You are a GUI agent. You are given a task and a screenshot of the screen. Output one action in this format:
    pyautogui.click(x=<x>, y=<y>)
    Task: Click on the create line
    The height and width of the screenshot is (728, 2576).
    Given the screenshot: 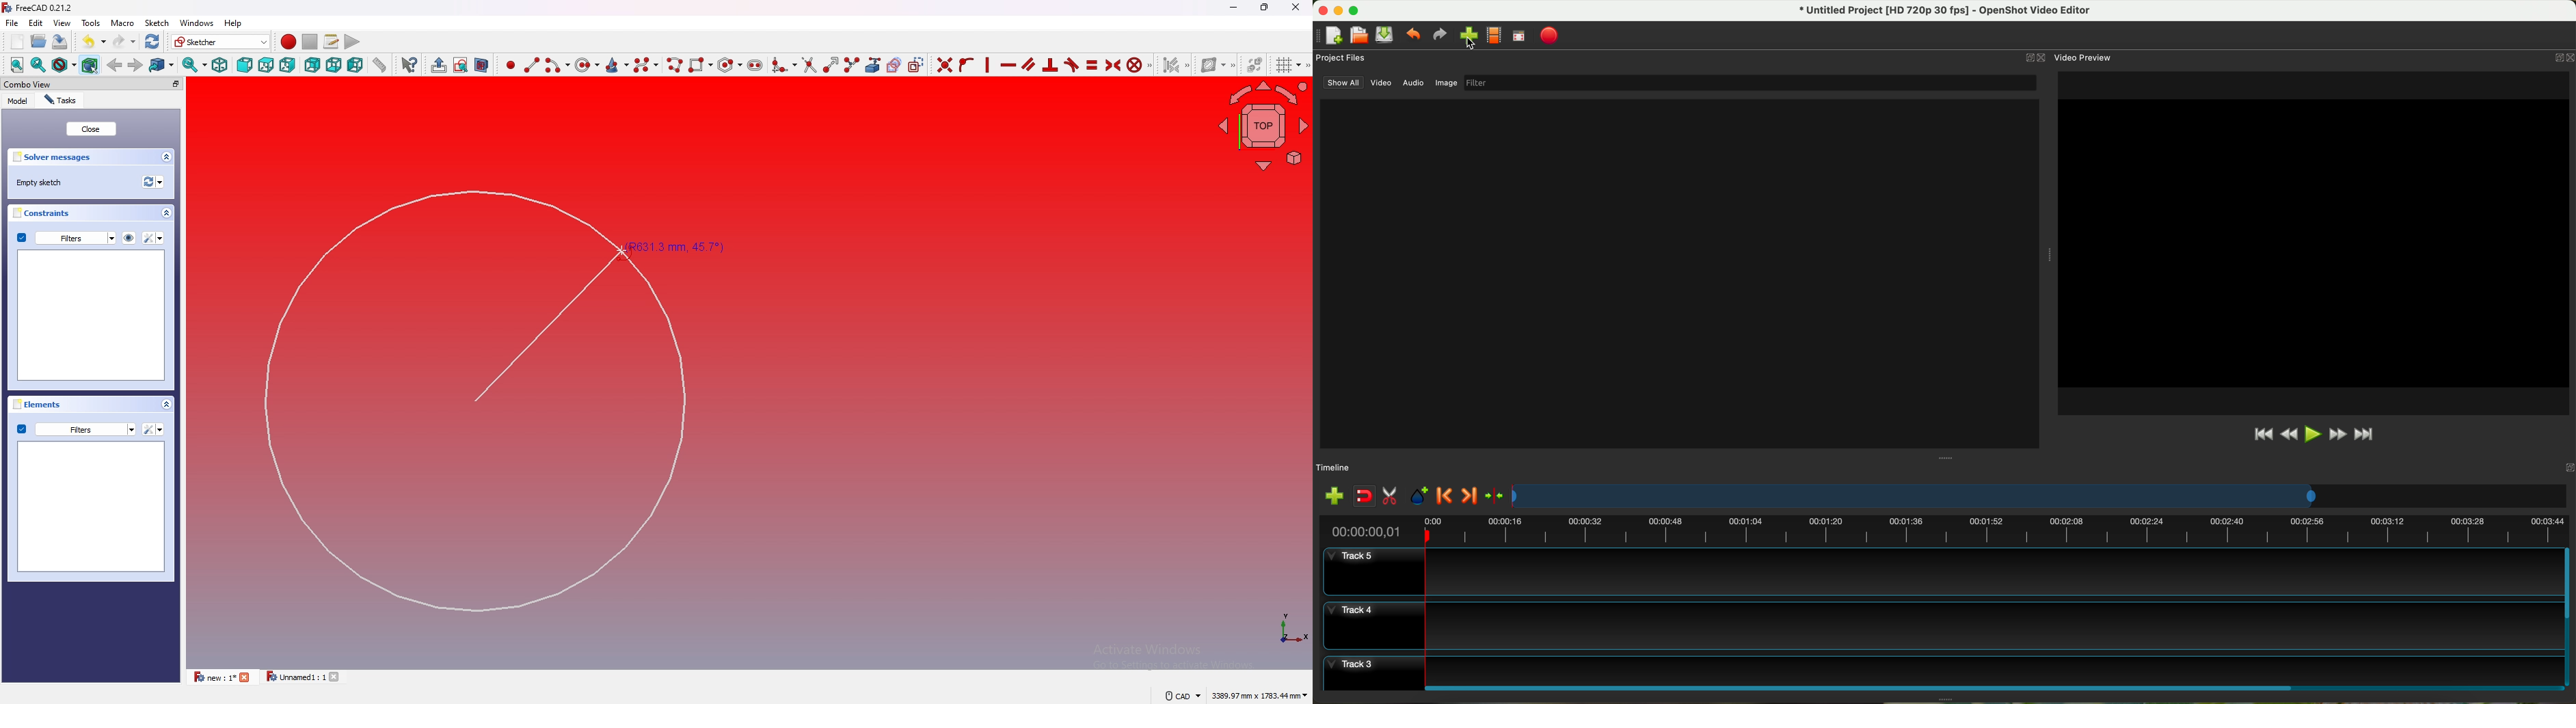 What is the action you would take?
    pyautogui.click(x=532, y=64)
    